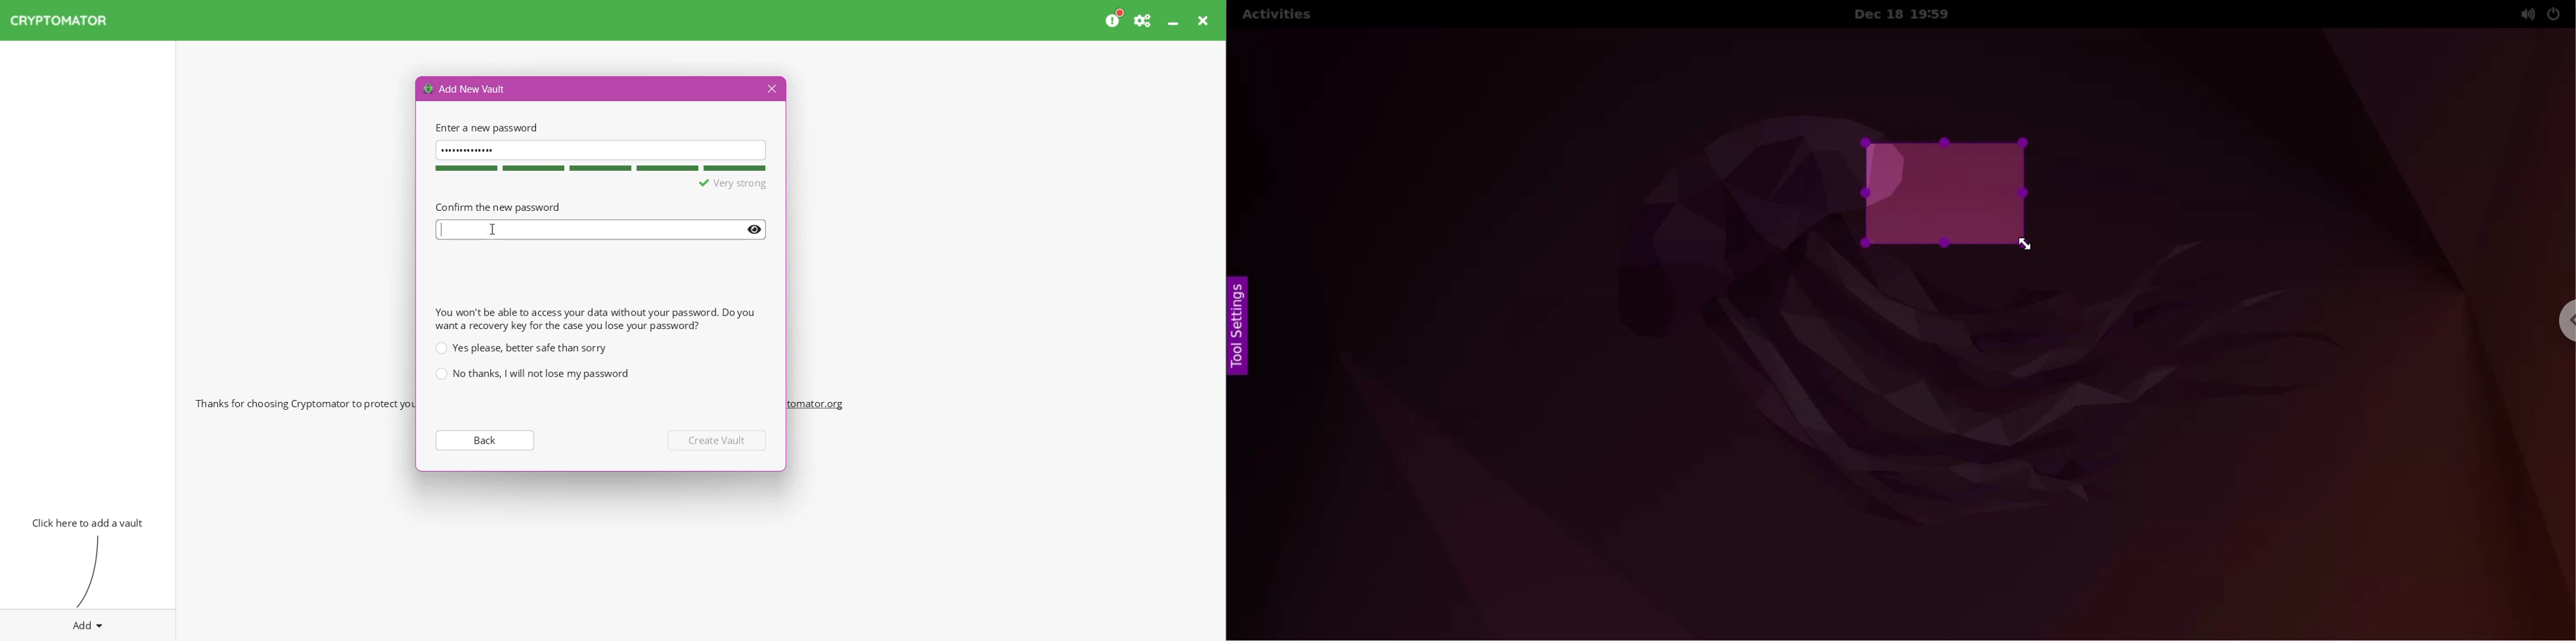 This screenshot has width=2576, height=644. What do you see at coordinates (595, 319) in the screenshot?
I see `You won't be able to access your data without your password. Do want a recovery key for the case you lose your password` at bounding box center [595, 319].